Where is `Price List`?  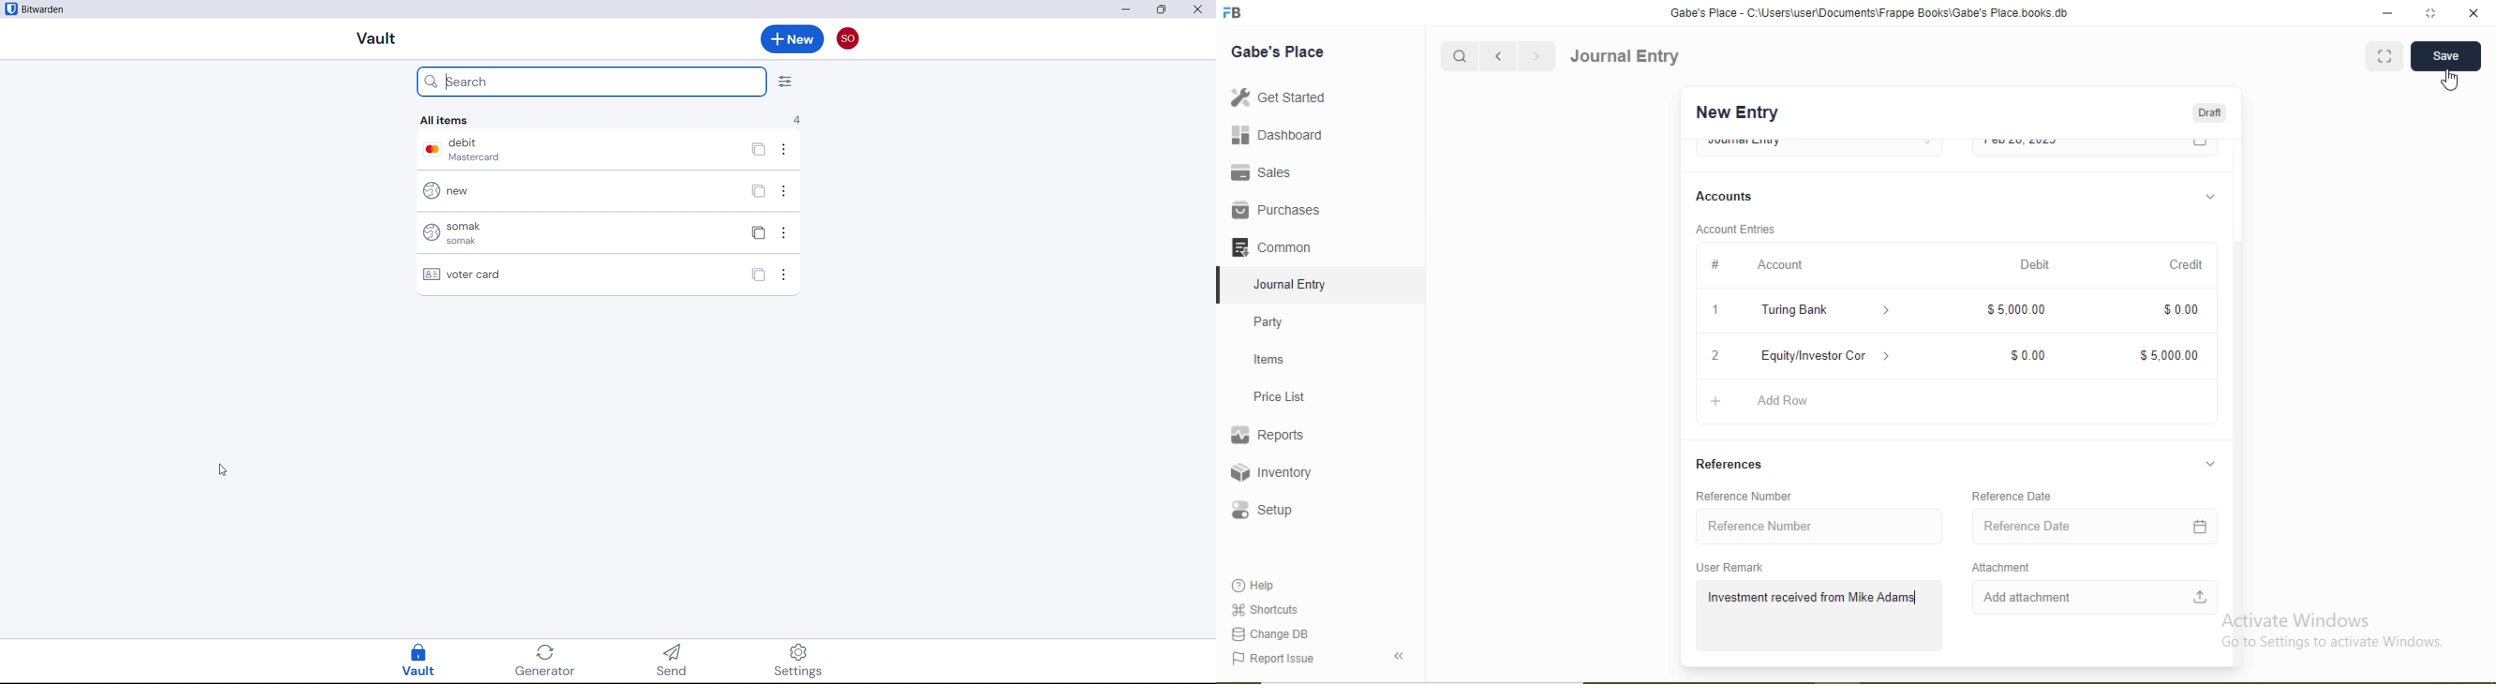 Price List is located at coordinates (1278, 397).